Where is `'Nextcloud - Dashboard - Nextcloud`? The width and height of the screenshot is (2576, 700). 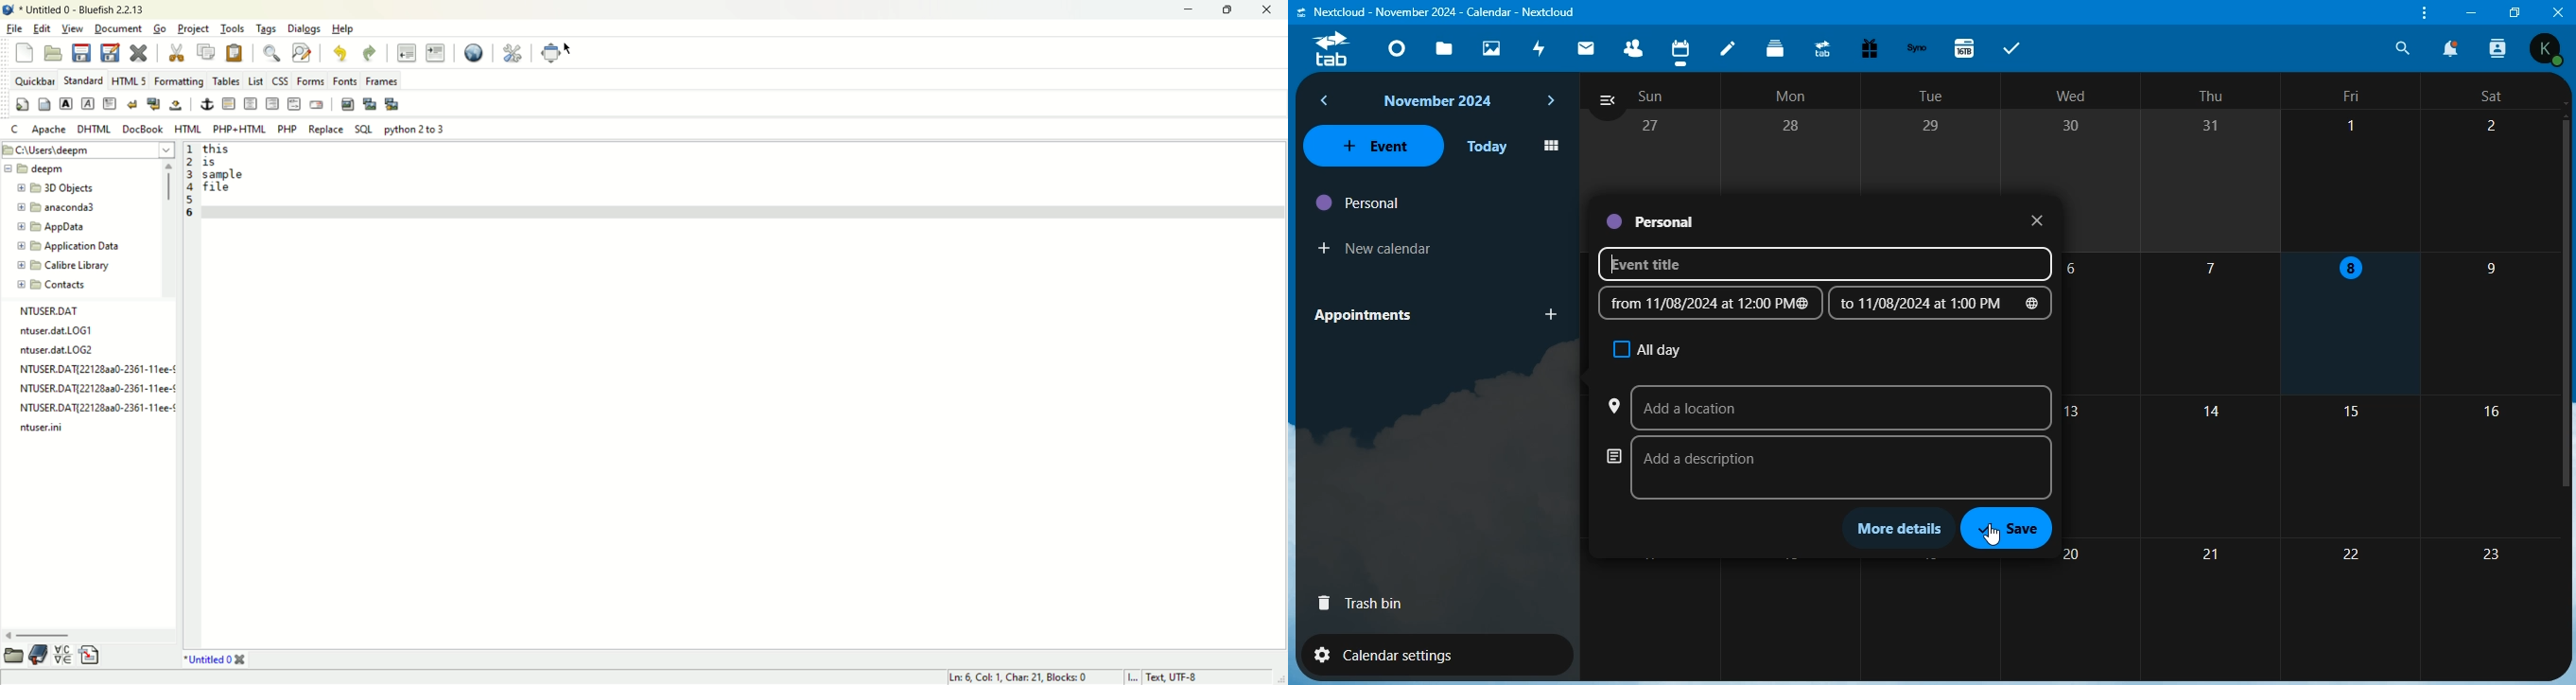
'Nextcloud - Dashboard - Nextcloud is located at coordinates (1437, 10).